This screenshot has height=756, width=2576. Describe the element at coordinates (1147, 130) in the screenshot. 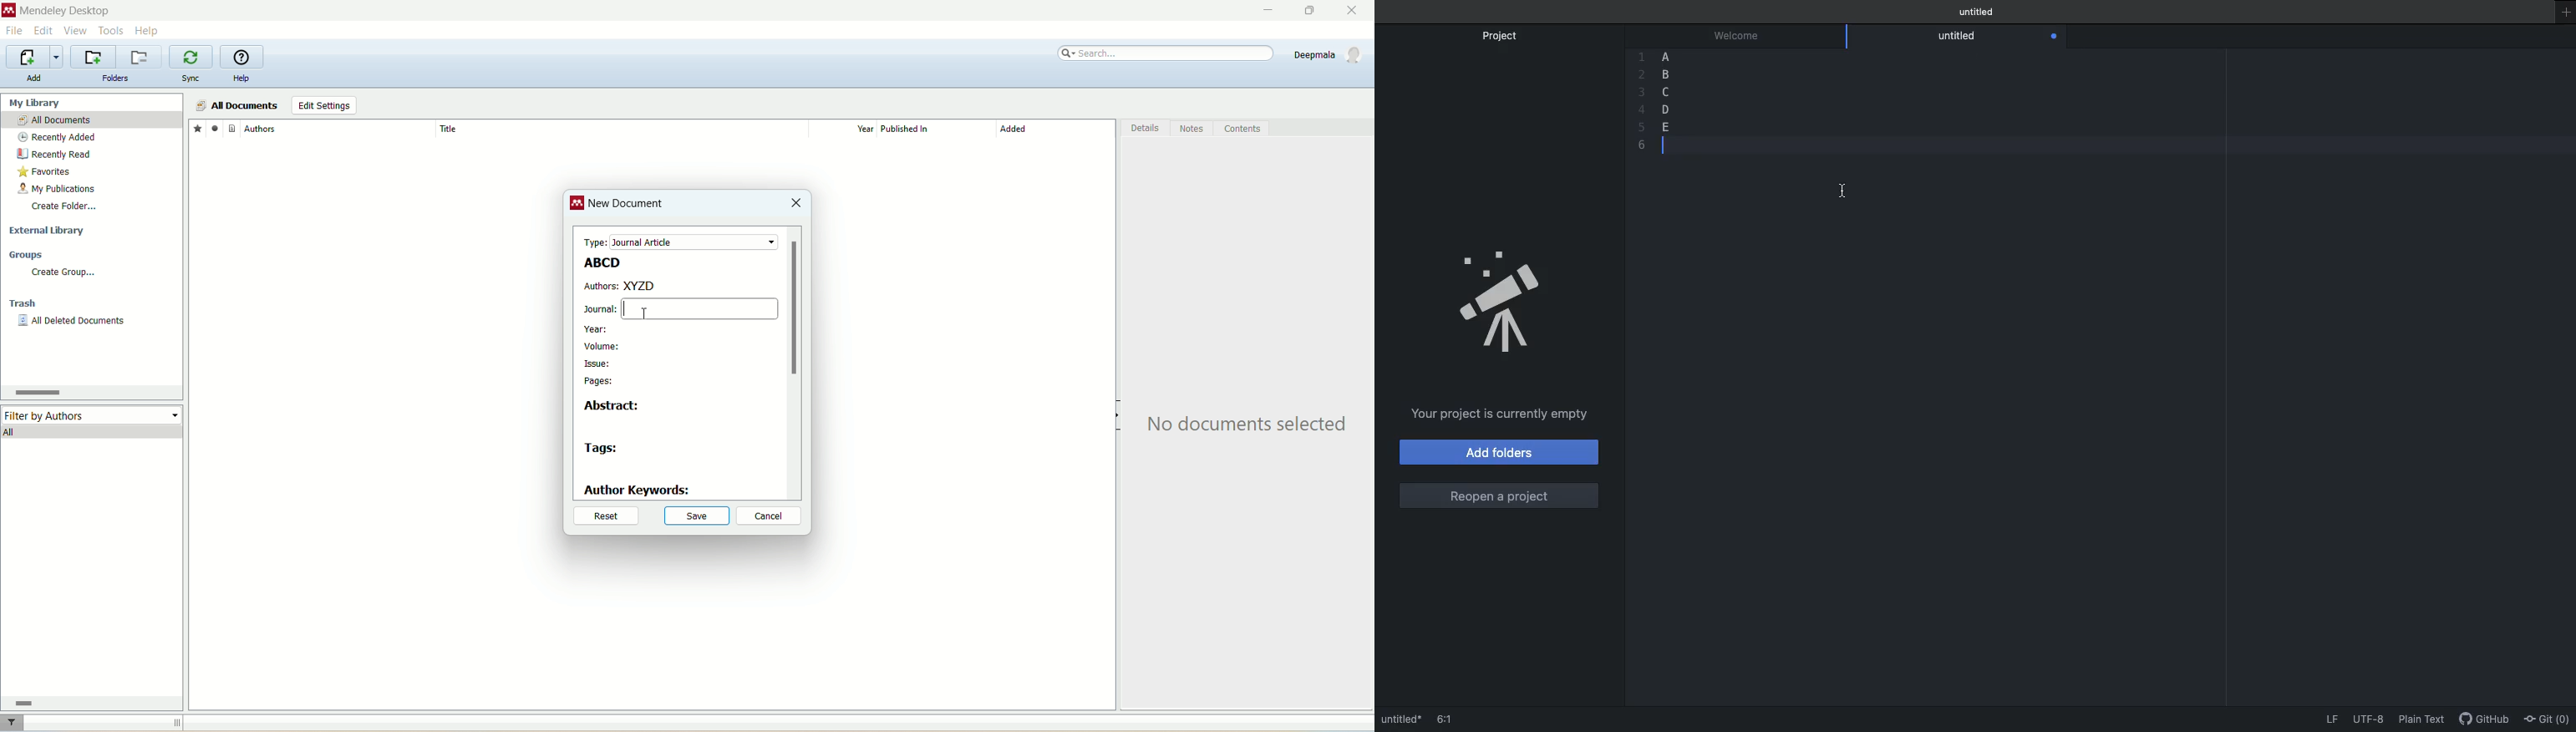

I see `details` at that location.